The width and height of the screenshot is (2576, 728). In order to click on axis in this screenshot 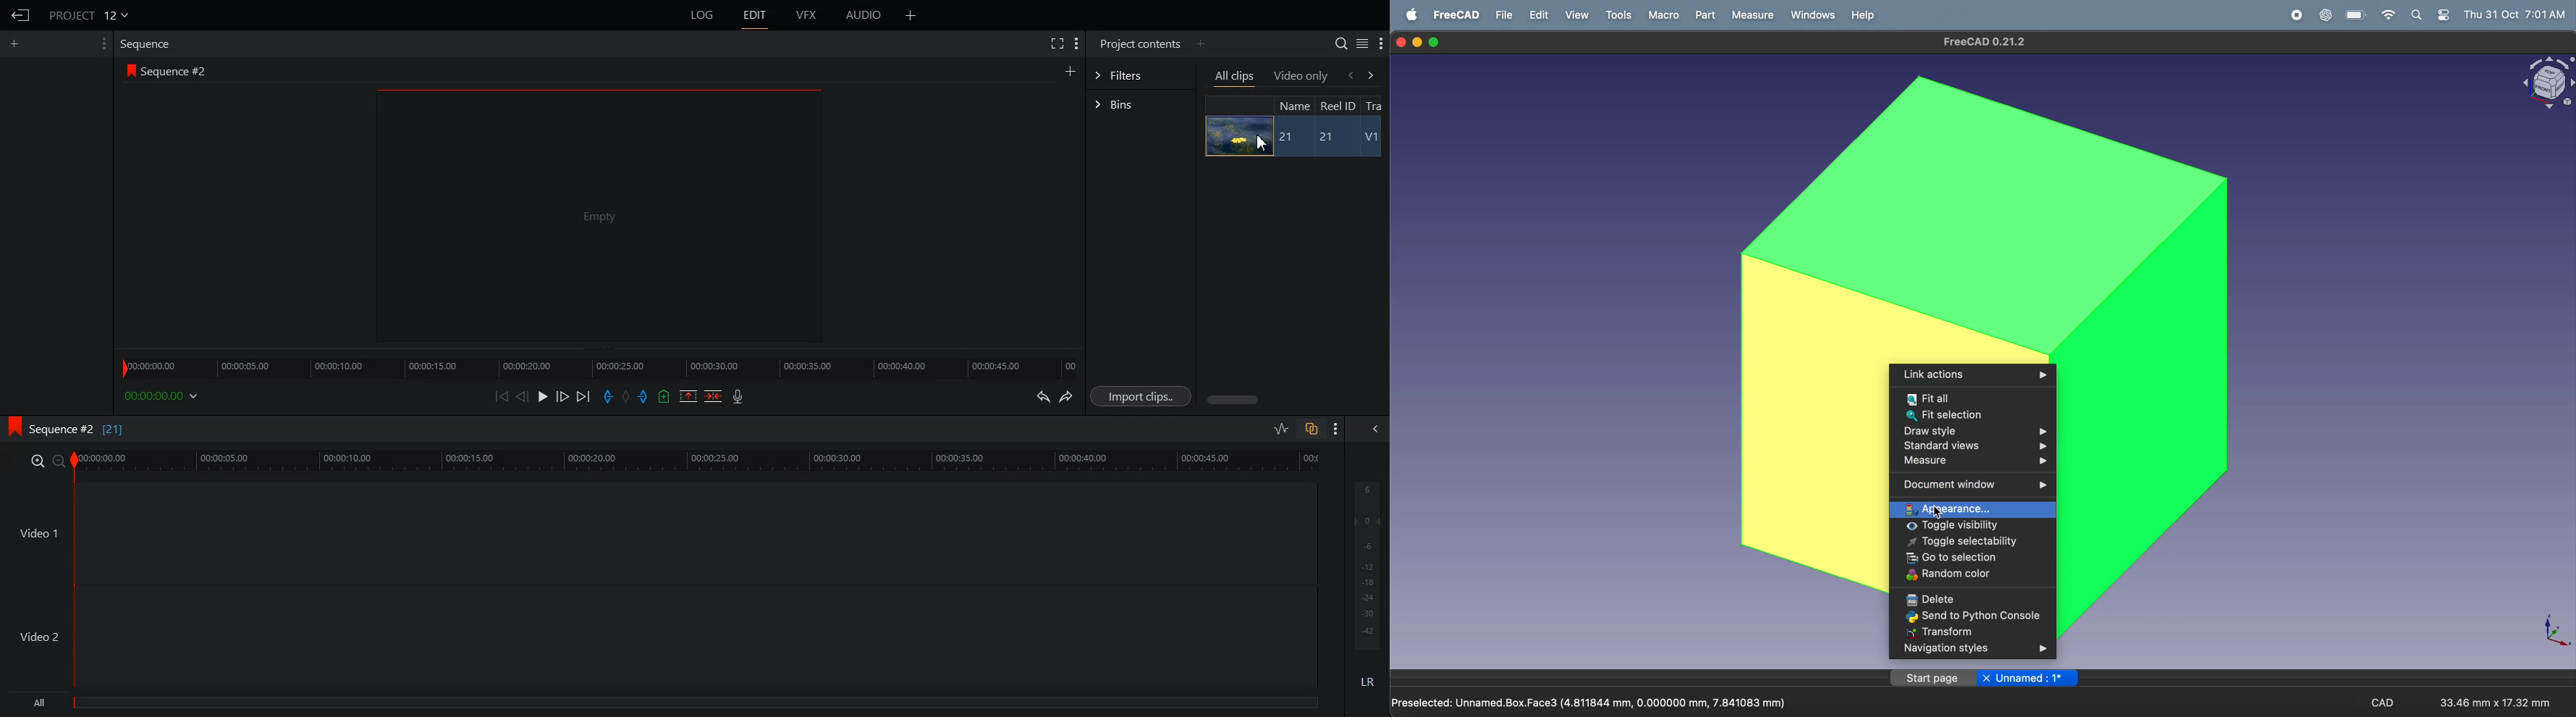, I will do `click(2551, 630)`.